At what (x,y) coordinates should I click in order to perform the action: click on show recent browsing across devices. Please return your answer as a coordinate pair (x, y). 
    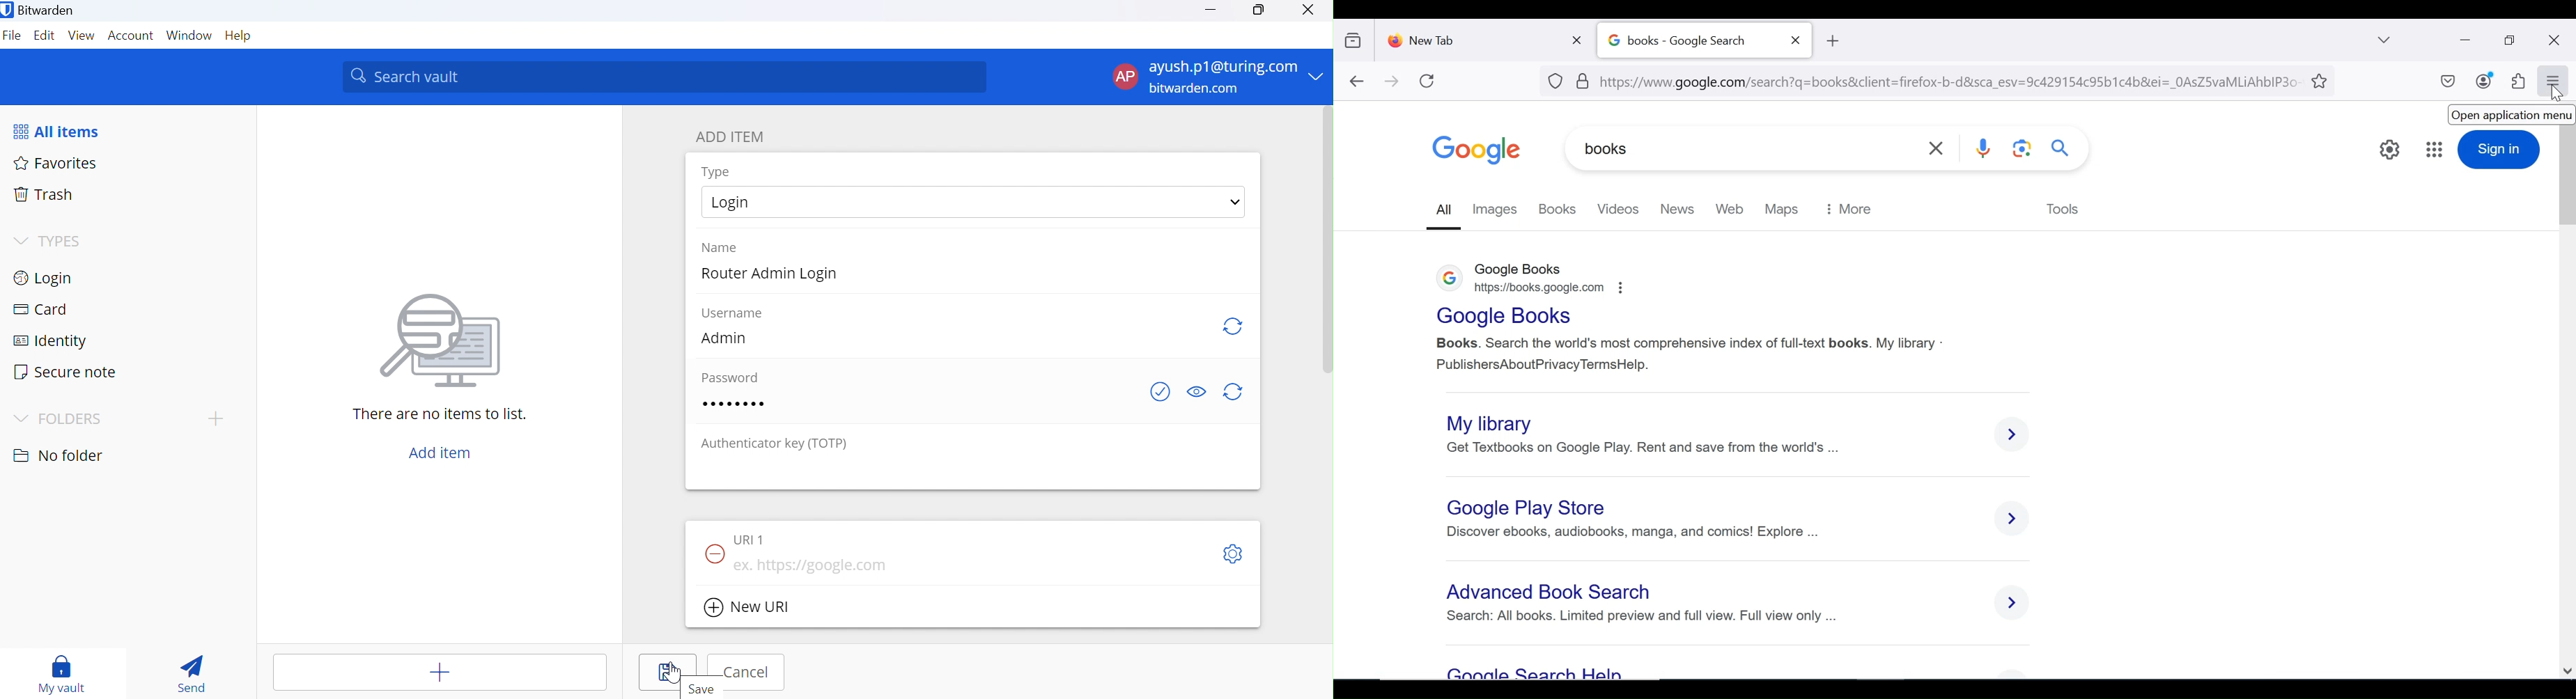
    Looking at the image, I should click on (1356, 38).